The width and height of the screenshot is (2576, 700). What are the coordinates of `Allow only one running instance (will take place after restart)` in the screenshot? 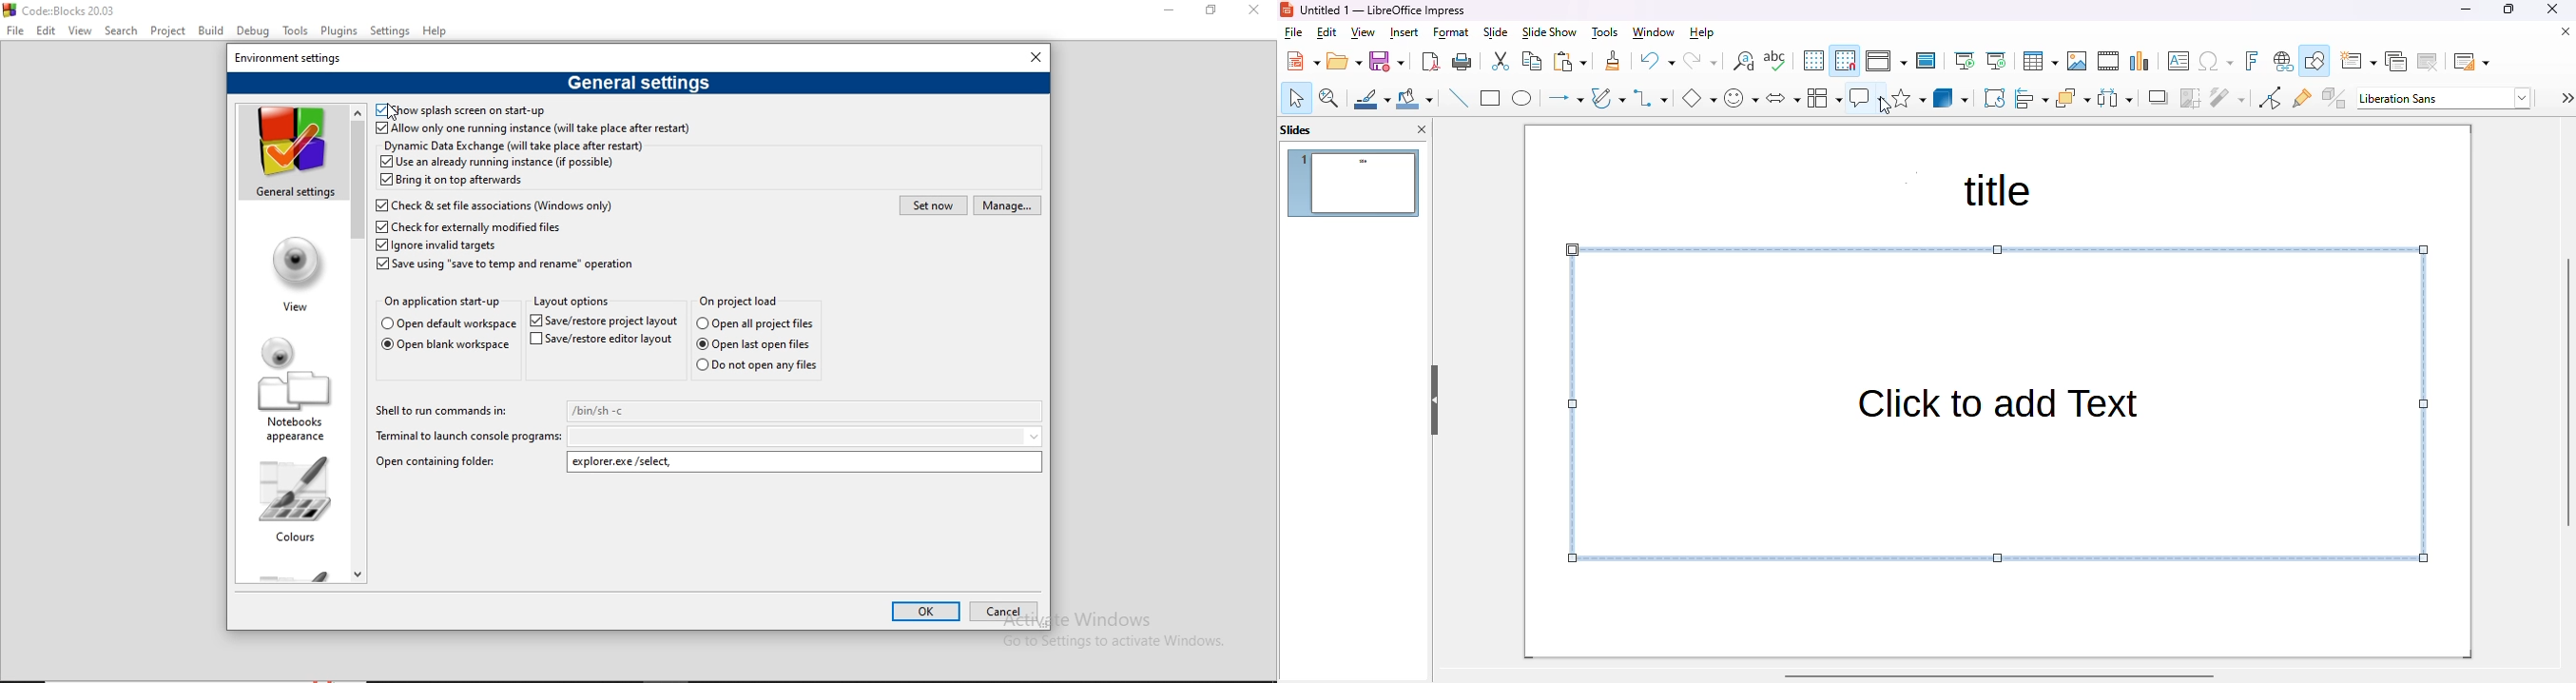 It's located at (533, 130).